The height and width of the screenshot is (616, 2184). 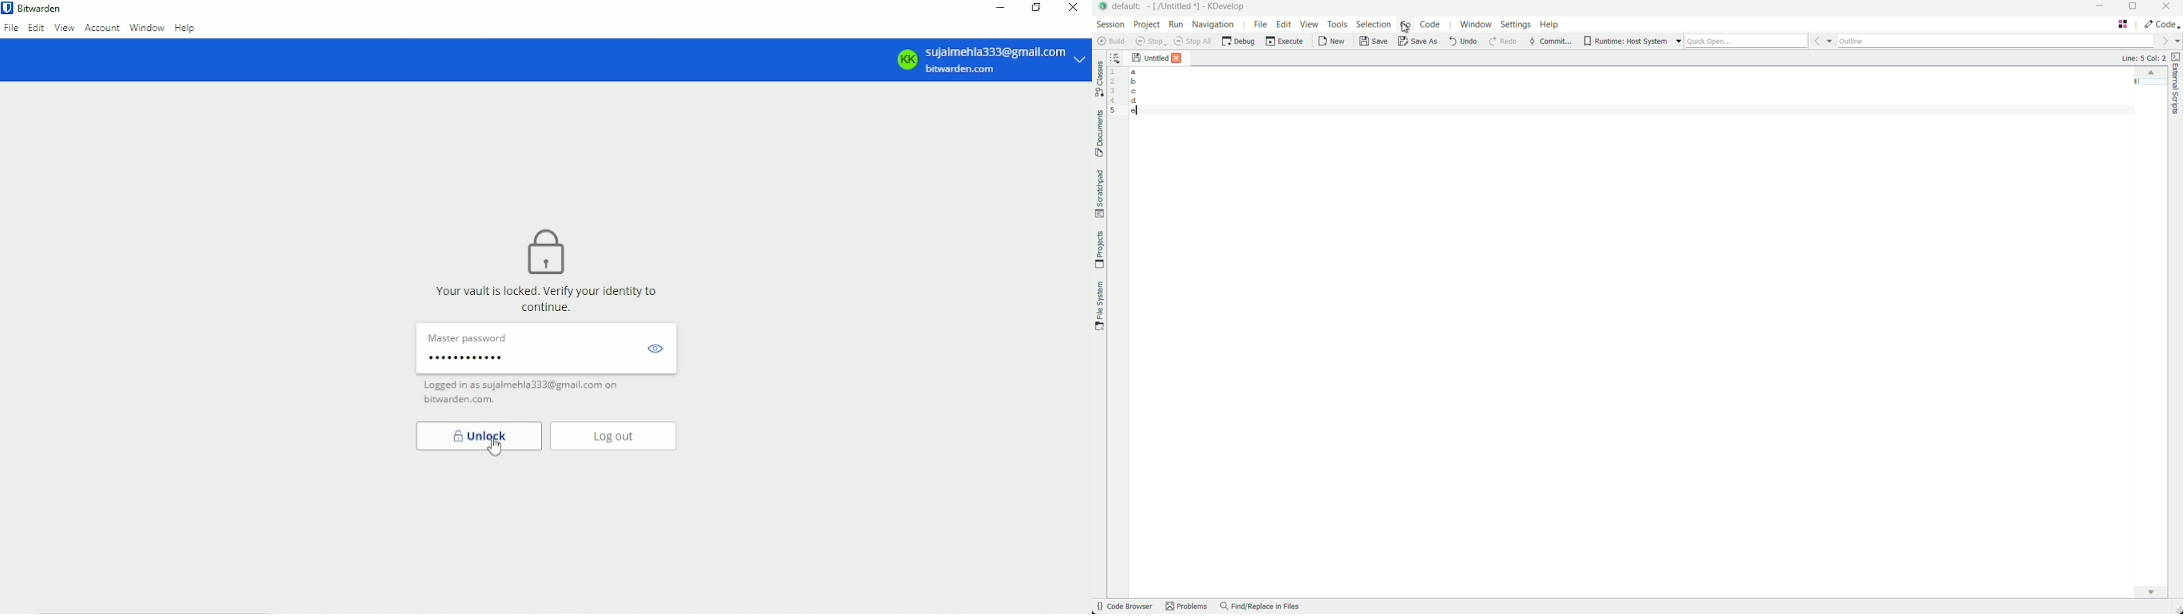 What do you see at coordinates (548, 298) in the screenshot?
I see `Your vault is locked. verify your identity to continue.` at bounding box center [548, 298].